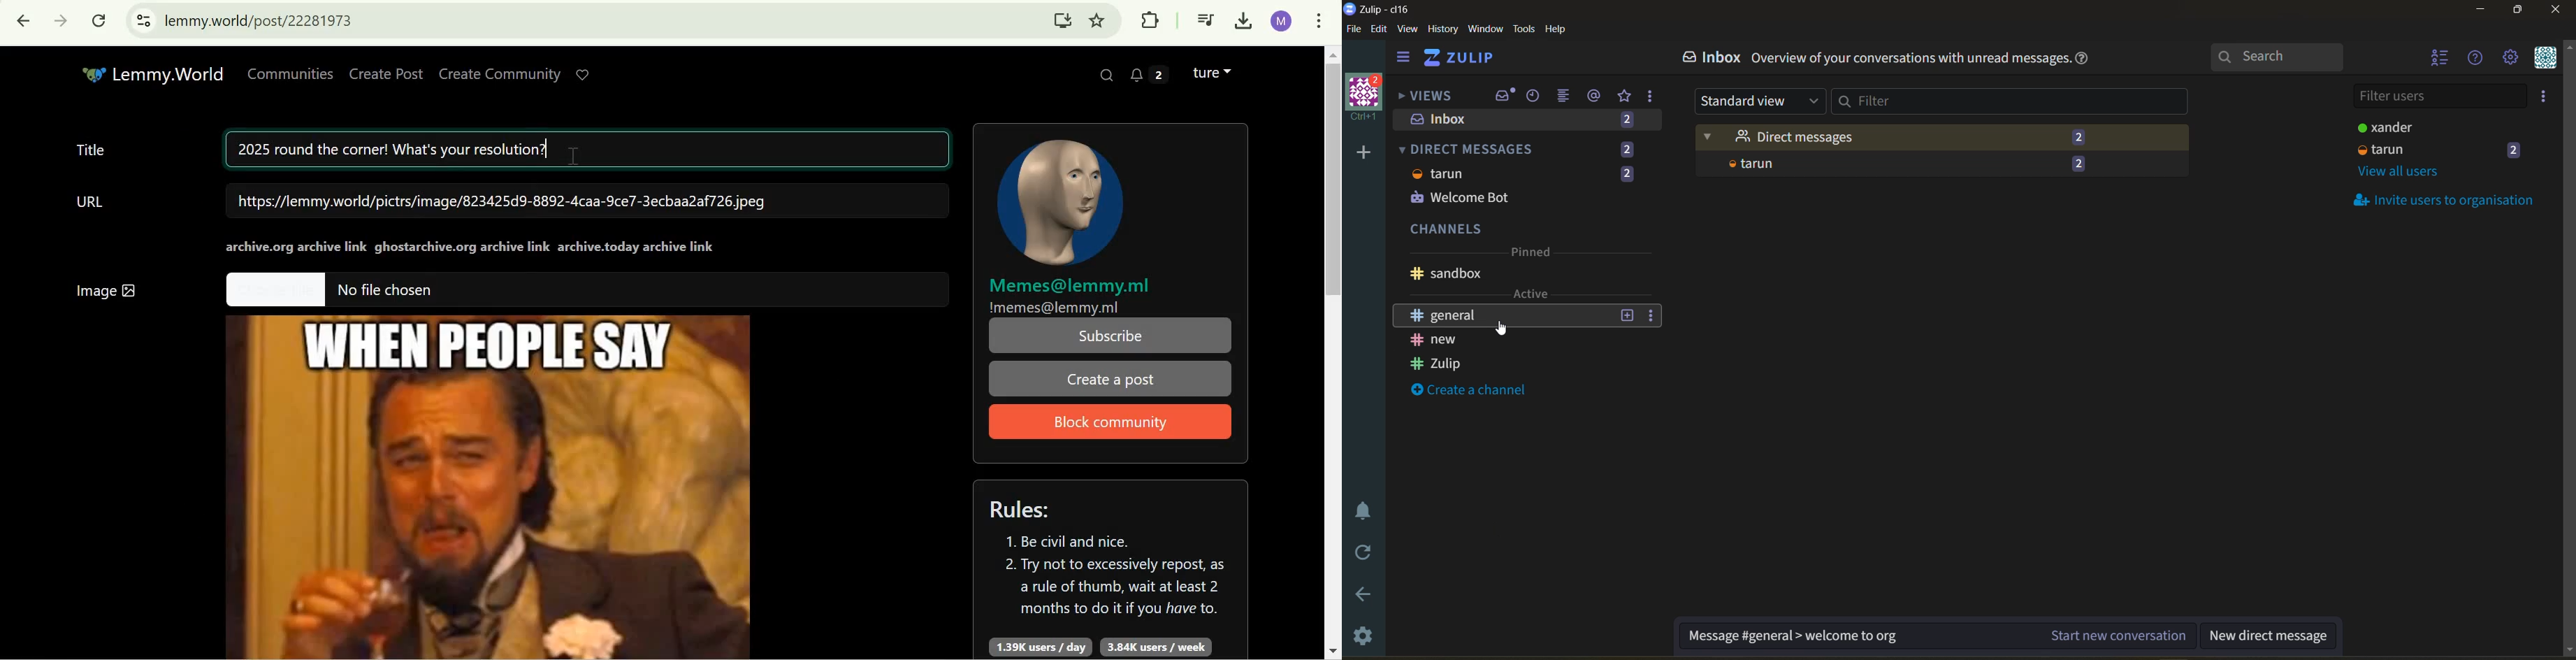 The height and width of the screenshot is (672, 2576). What do you see at coordinates (1041, 647) in the screenshot?
I see `1.39K users/day` at bounding box center [1041, 647].